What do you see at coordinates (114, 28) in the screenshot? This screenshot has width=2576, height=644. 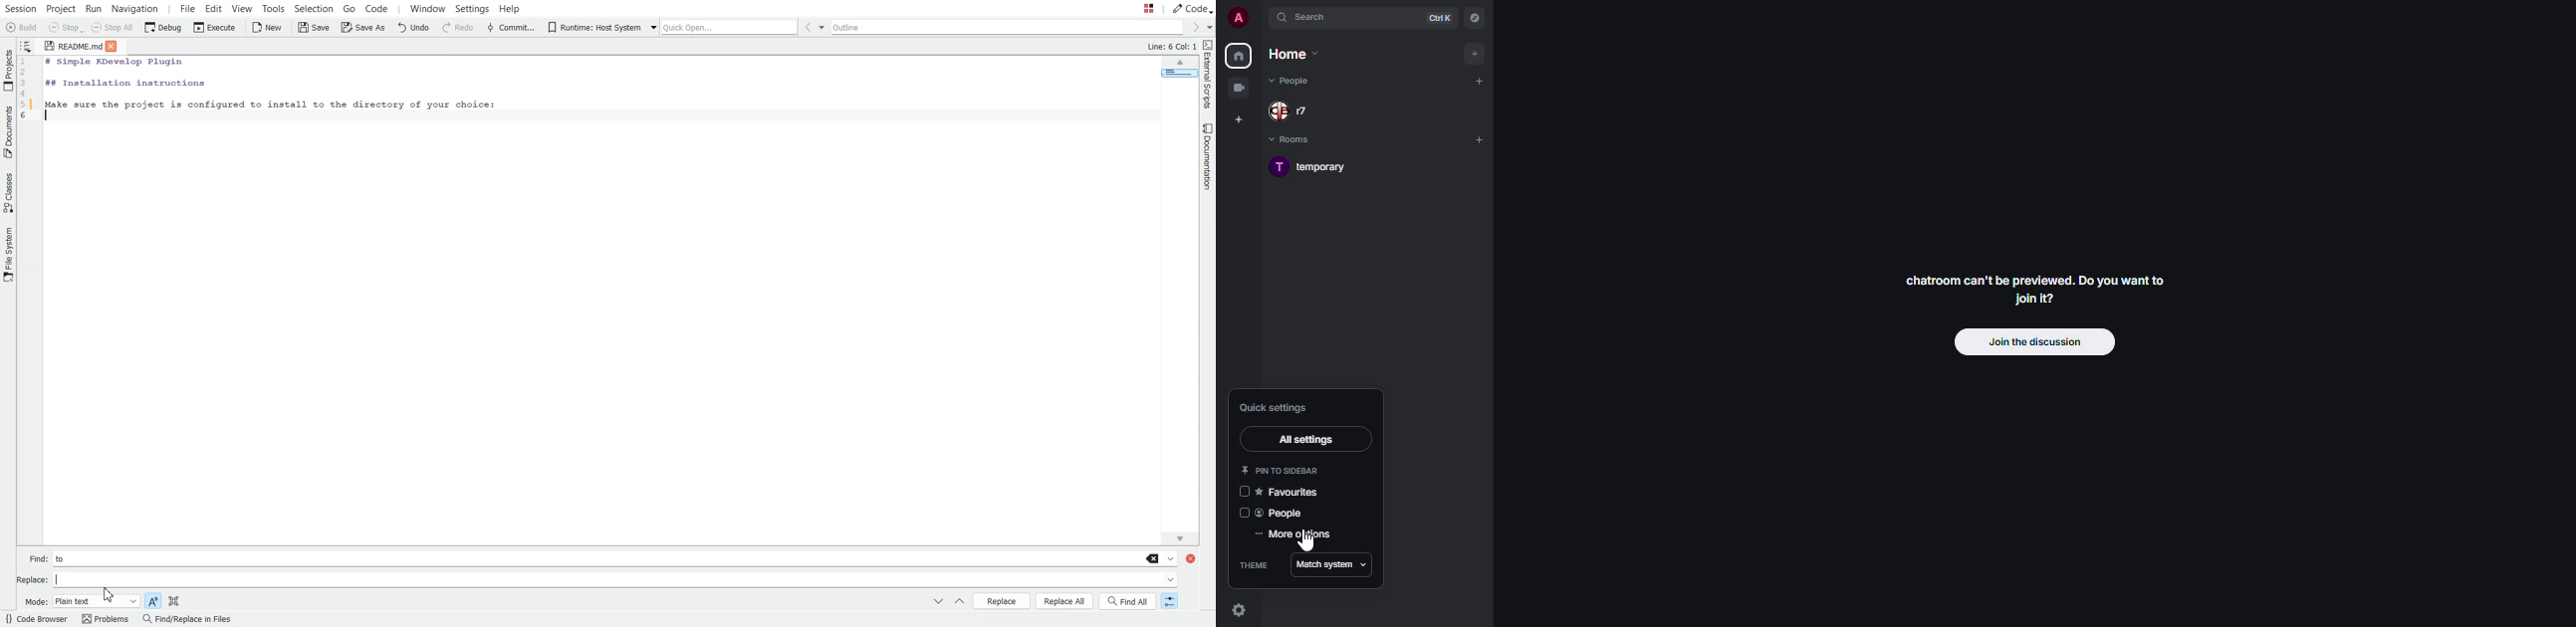 I see `Stop All` at bounding box center [114, 28].